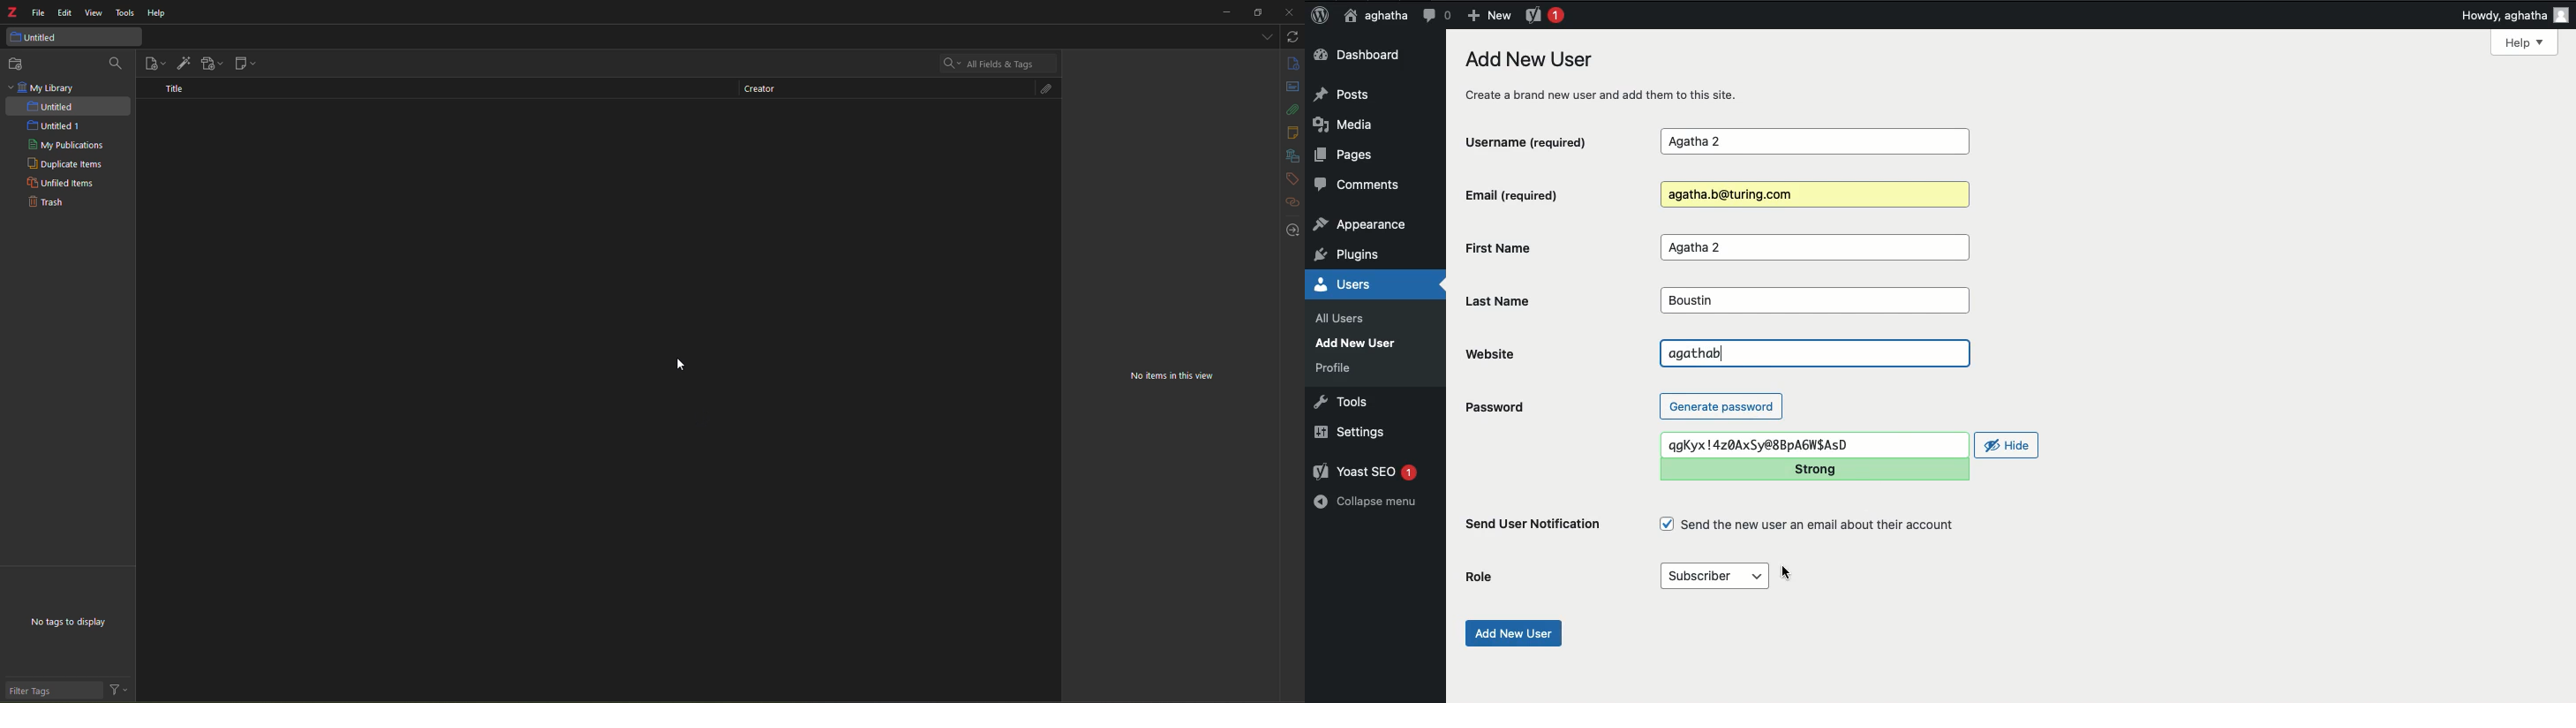 This screenshot has width=2576, height=728. Describe the element at coordinates (1349, 158) in the screenshot. I see `Pages` at that location.